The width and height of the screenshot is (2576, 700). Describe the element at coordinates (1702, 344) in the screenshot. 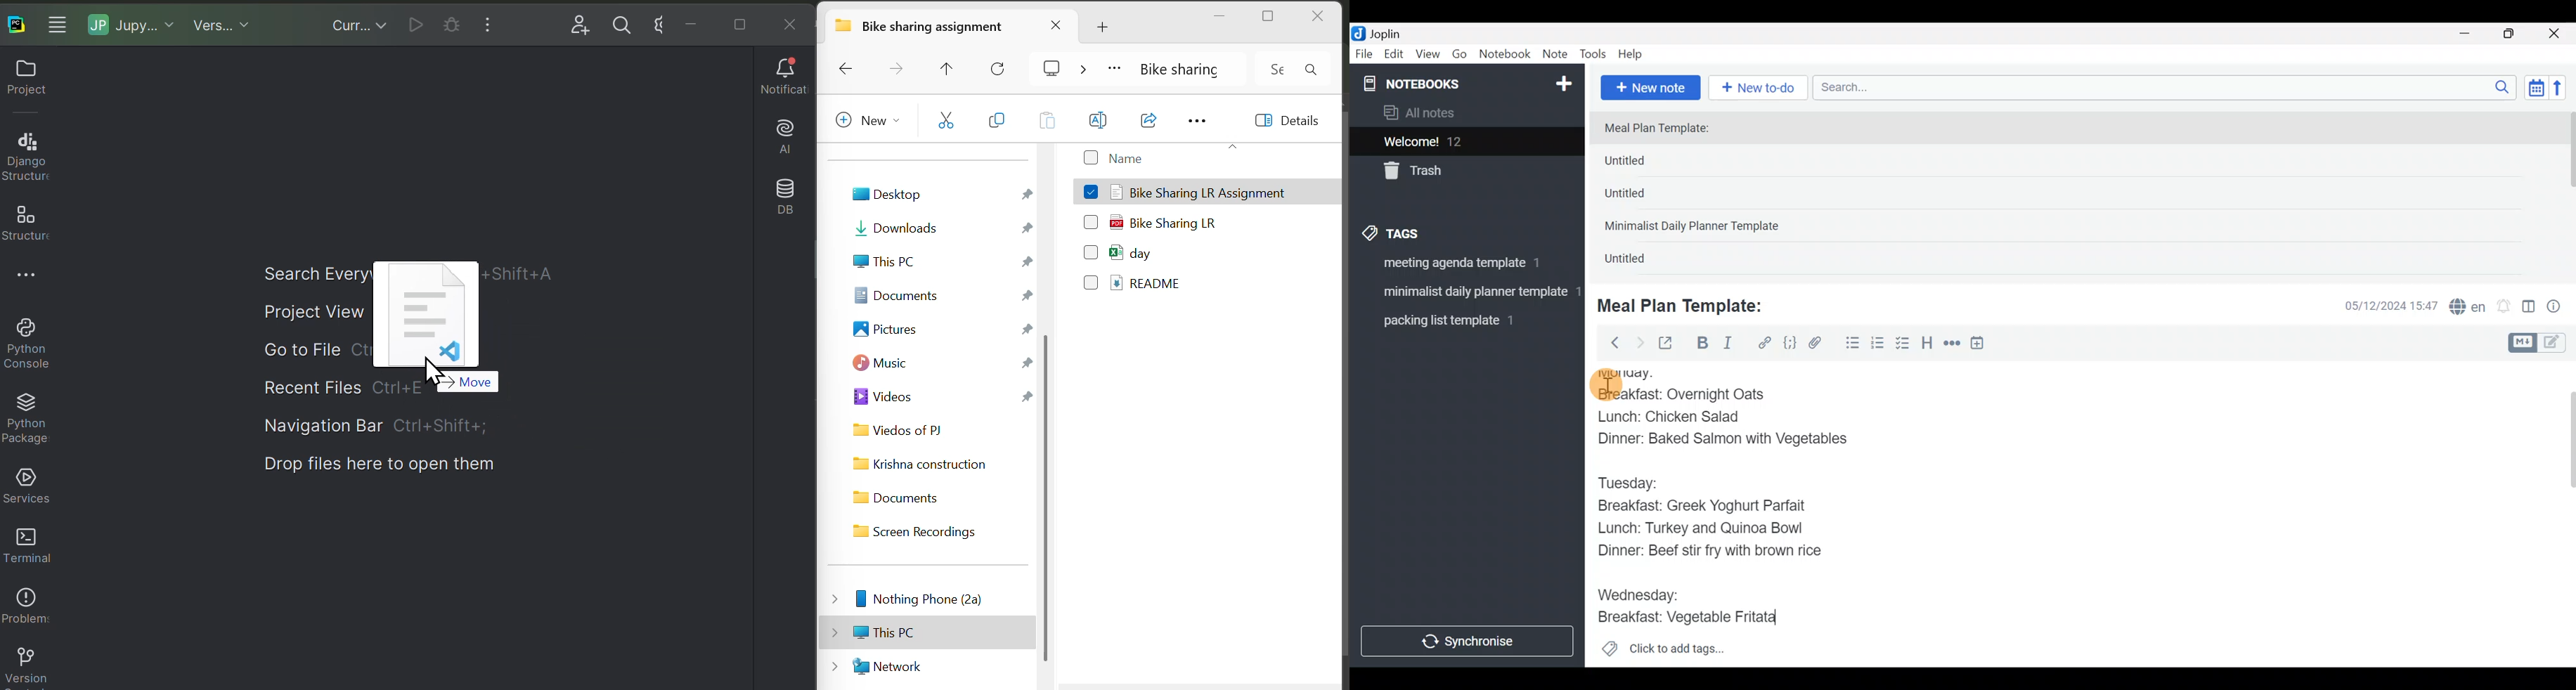

I see `Bold` at that location.